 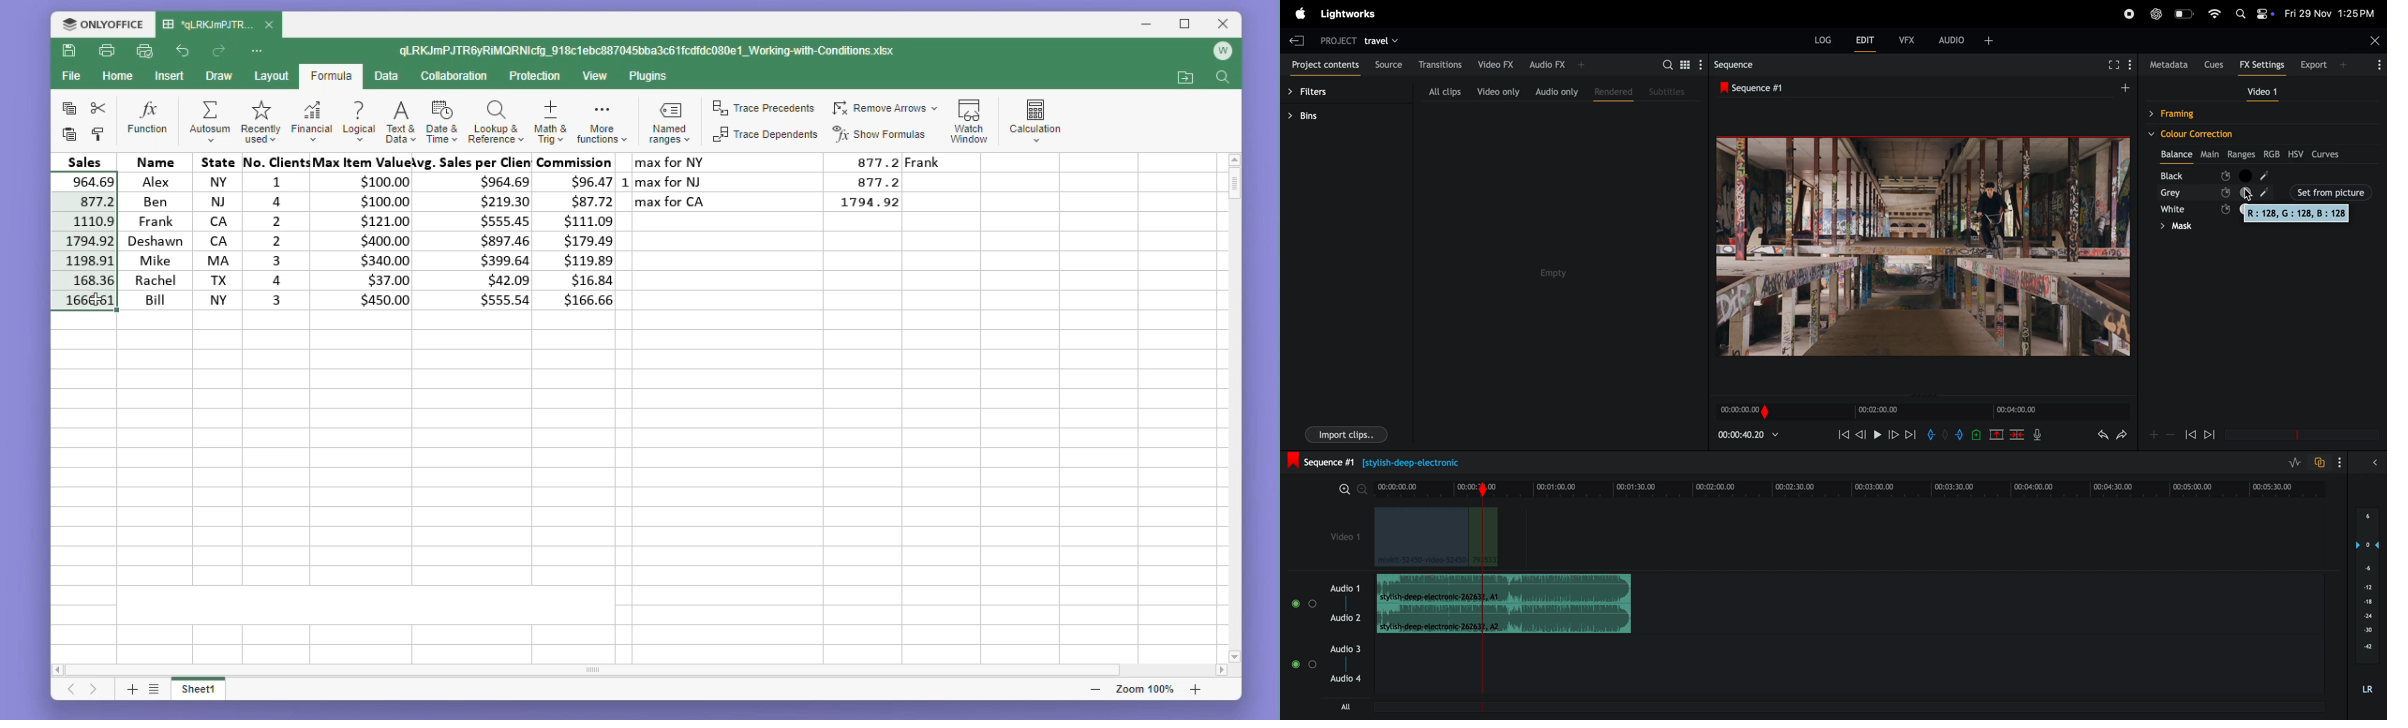 I want to click on transitions, so click(x=1441, y=64).